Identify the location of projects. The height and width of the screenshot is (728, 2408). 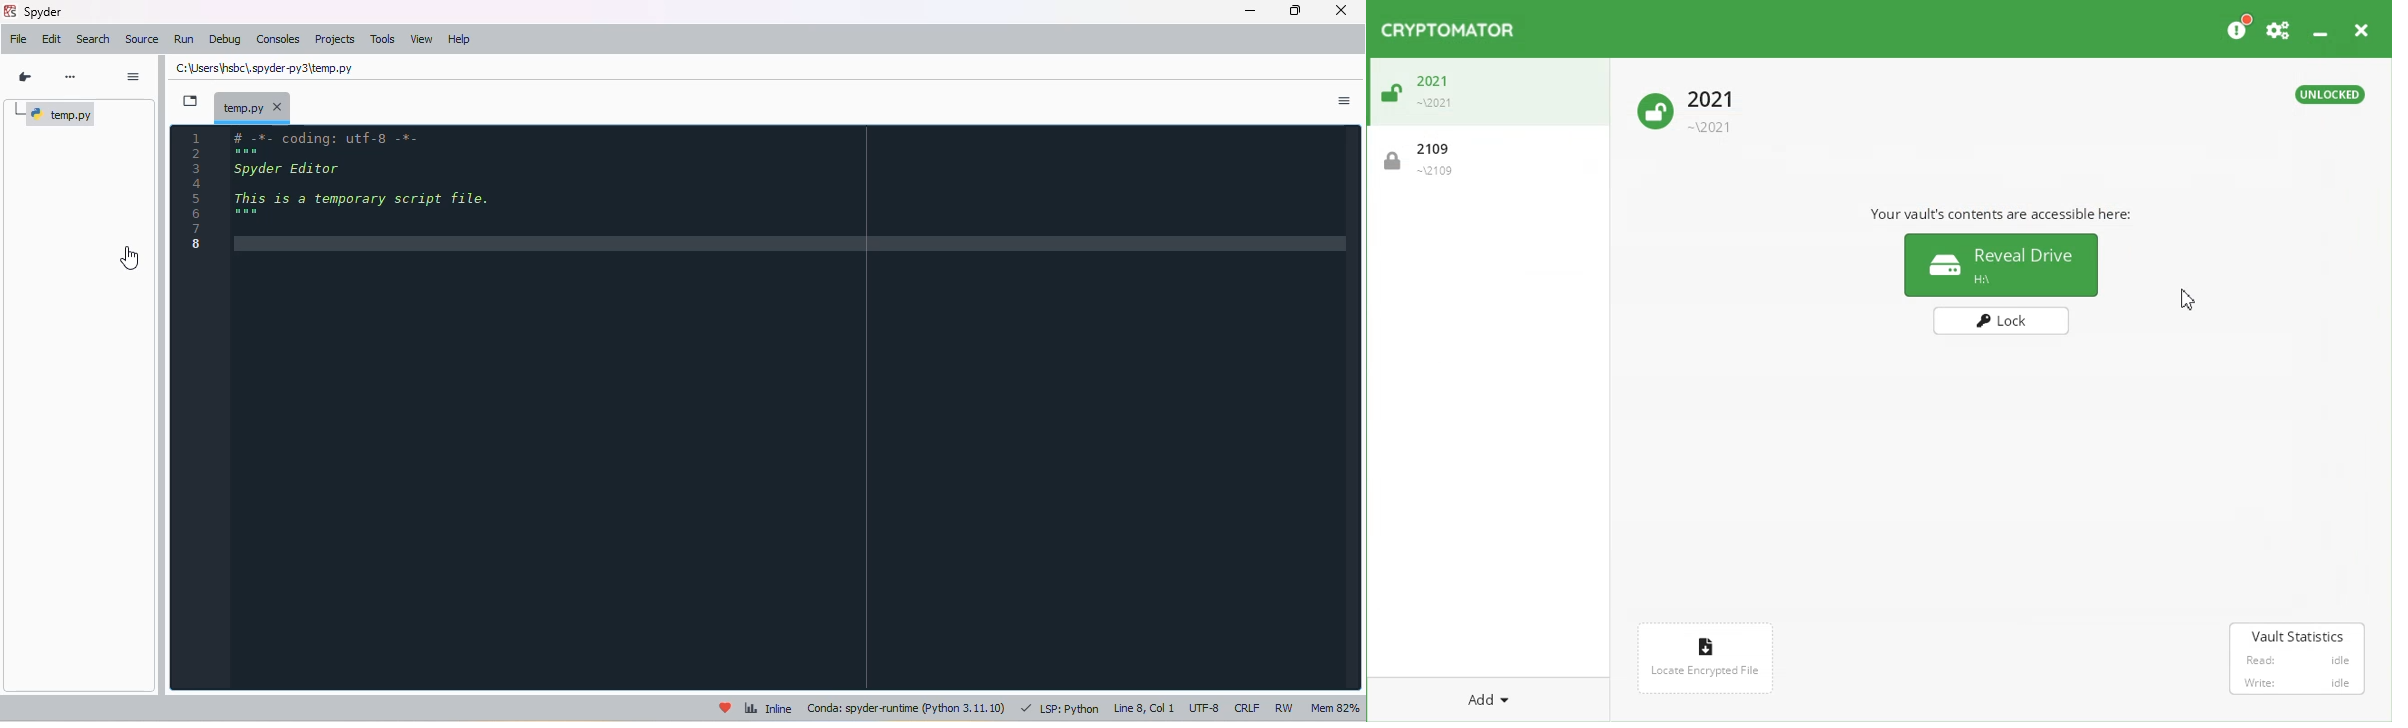
(335, 39).